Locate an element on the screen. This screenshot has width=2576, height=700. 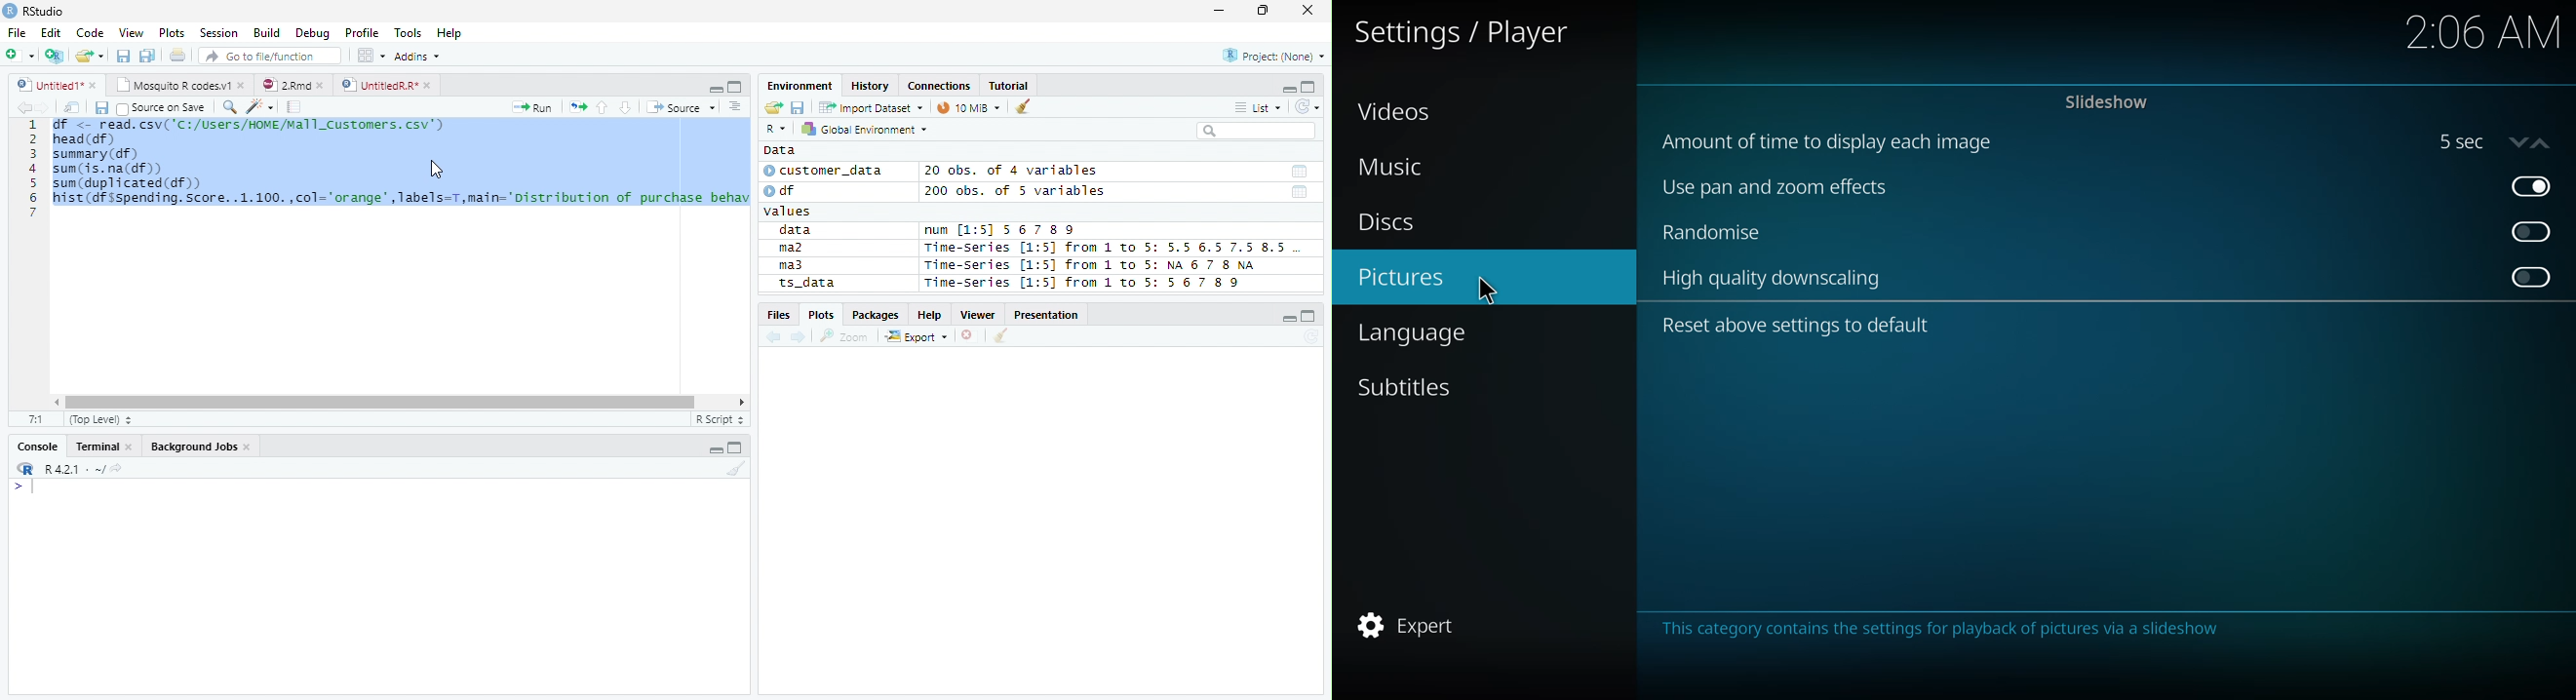
Plots is located at coordinates (821, 314).